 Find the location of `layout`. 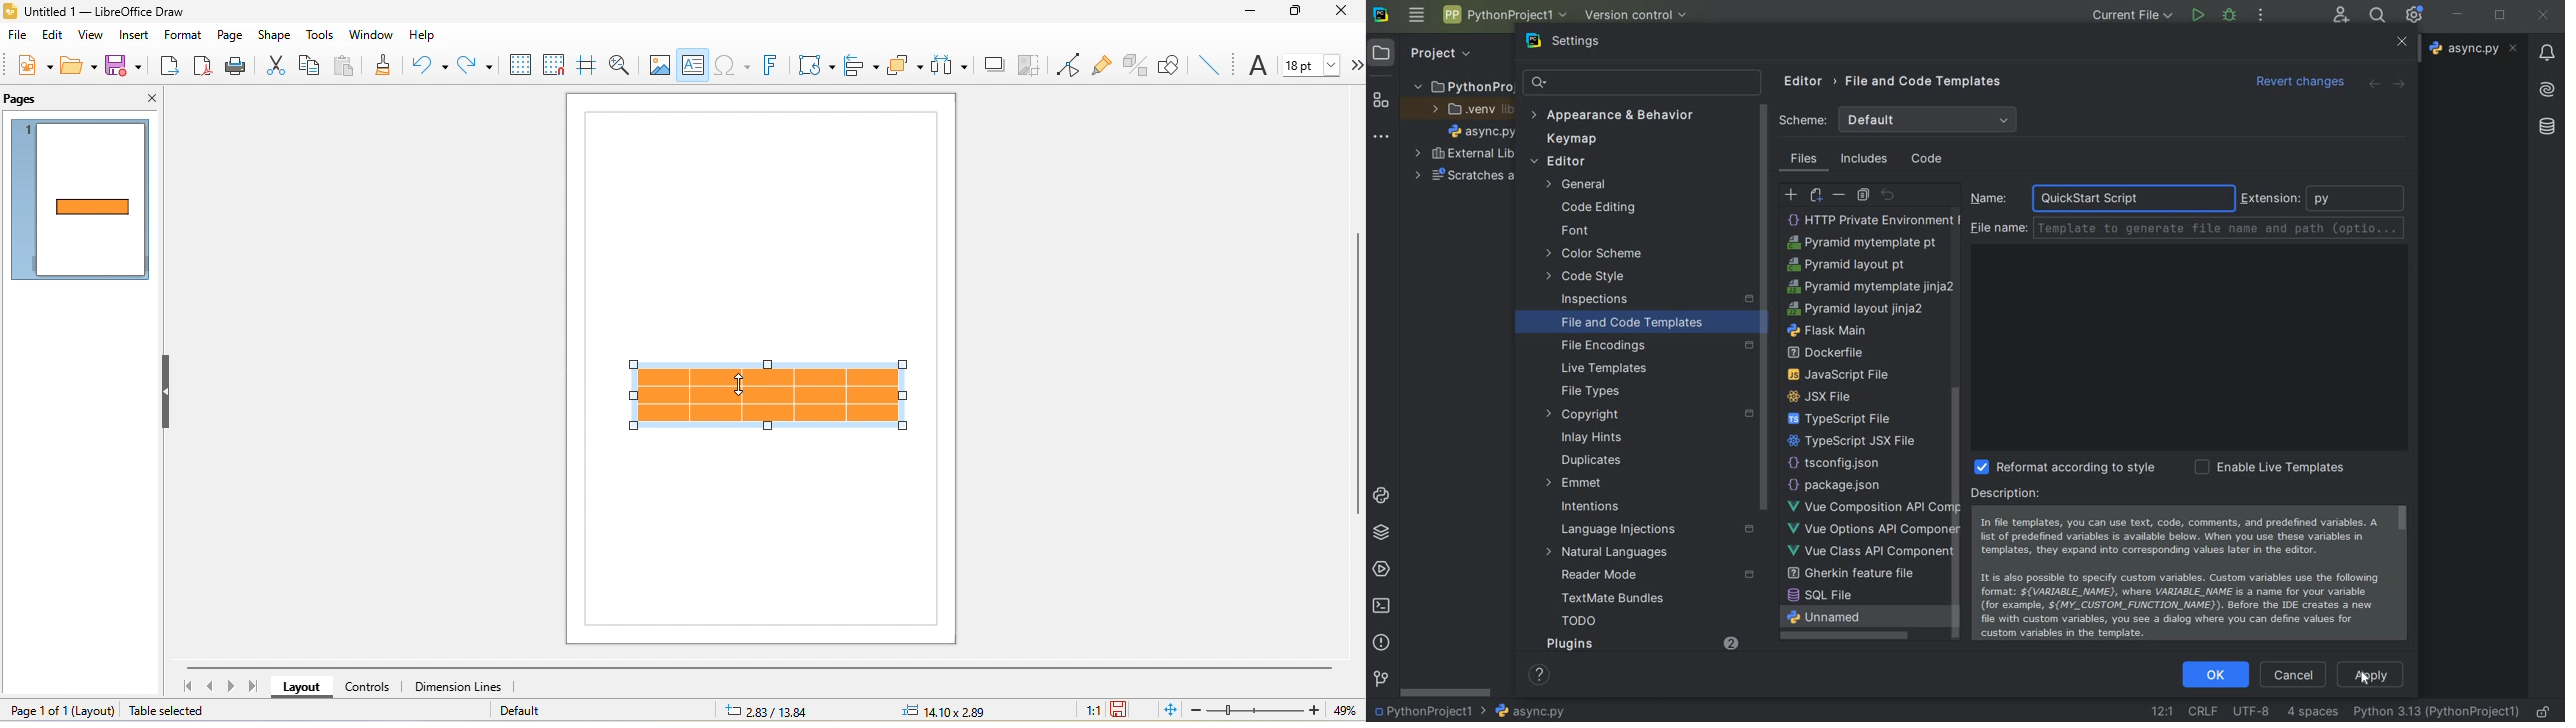

layout is located at coordinates (93, 711).